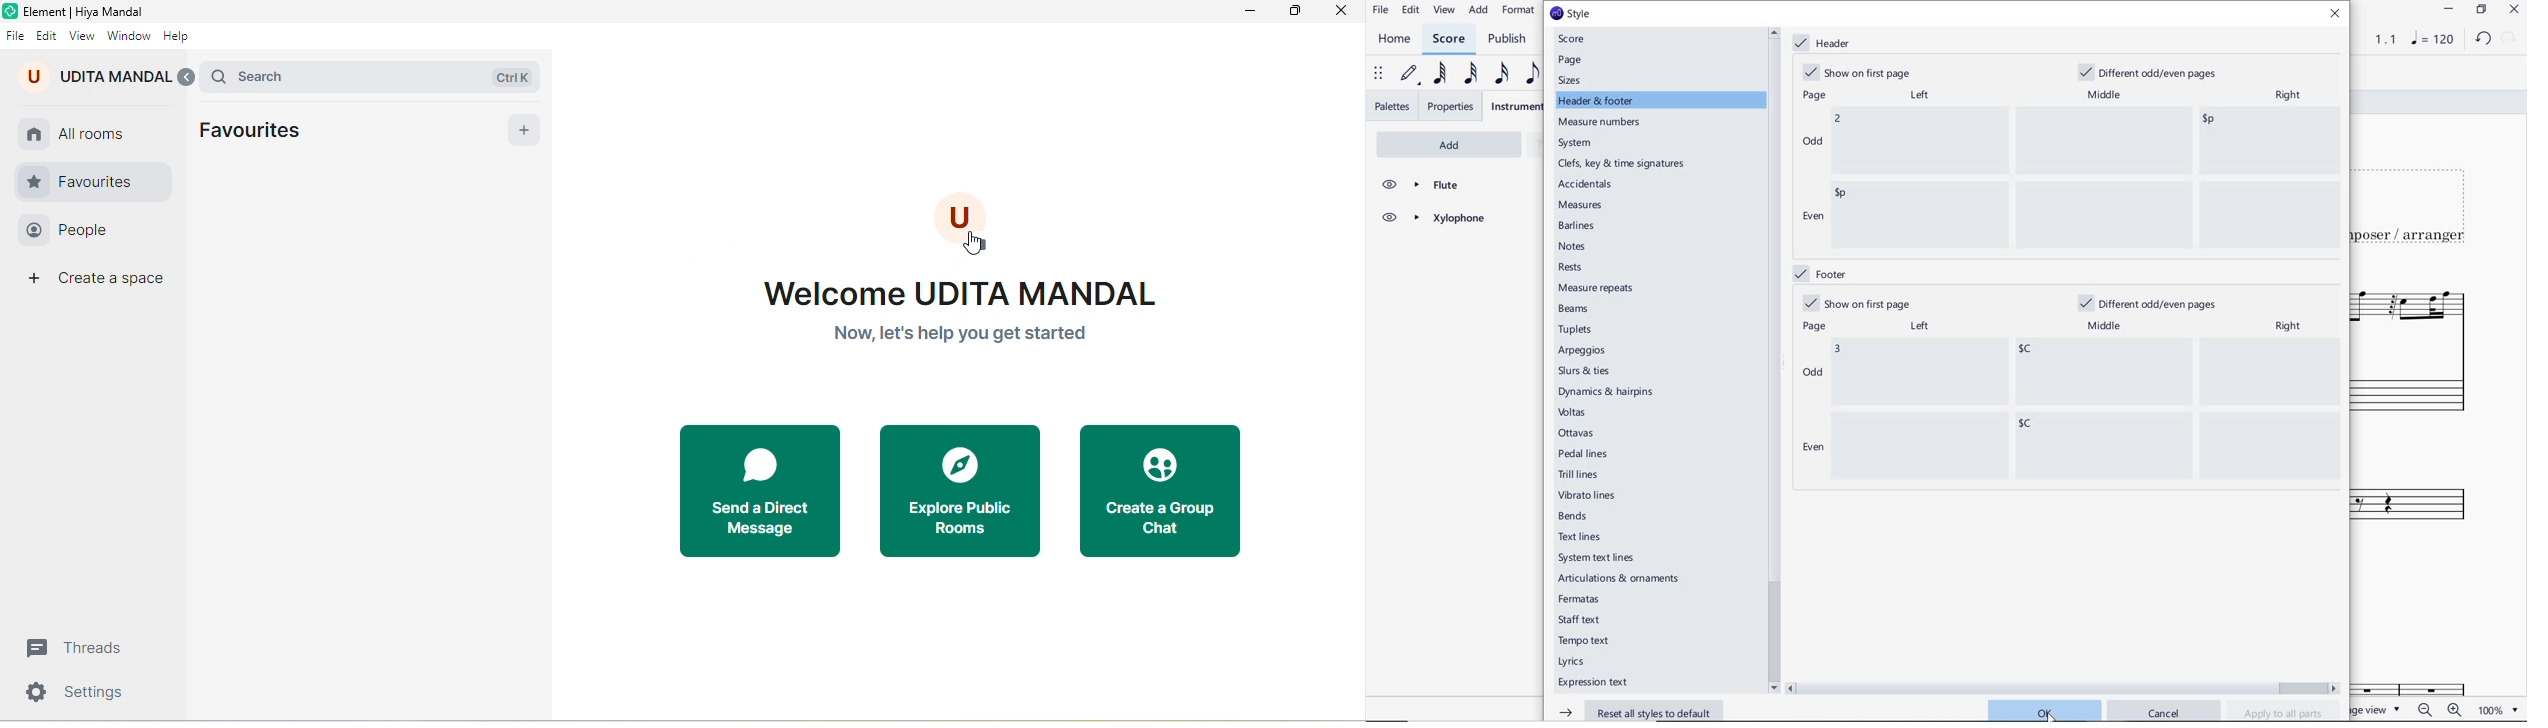 This screenshot has width=2548, height=728. I want to click on vibrato lines, so click(1591, 496).